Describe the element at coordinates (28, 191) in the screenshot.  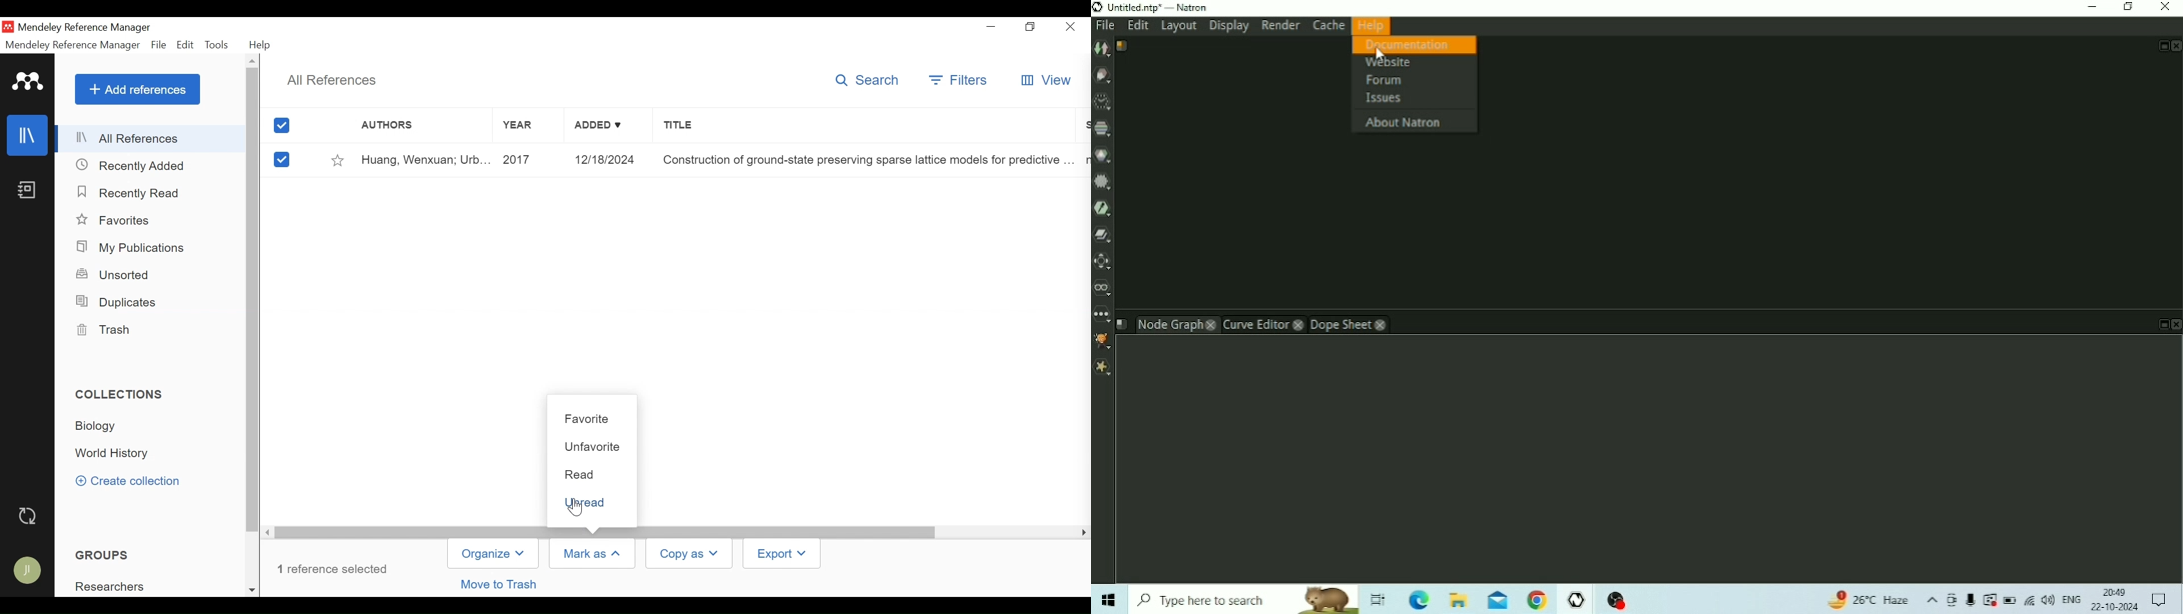
I see `Notebook` at that location.